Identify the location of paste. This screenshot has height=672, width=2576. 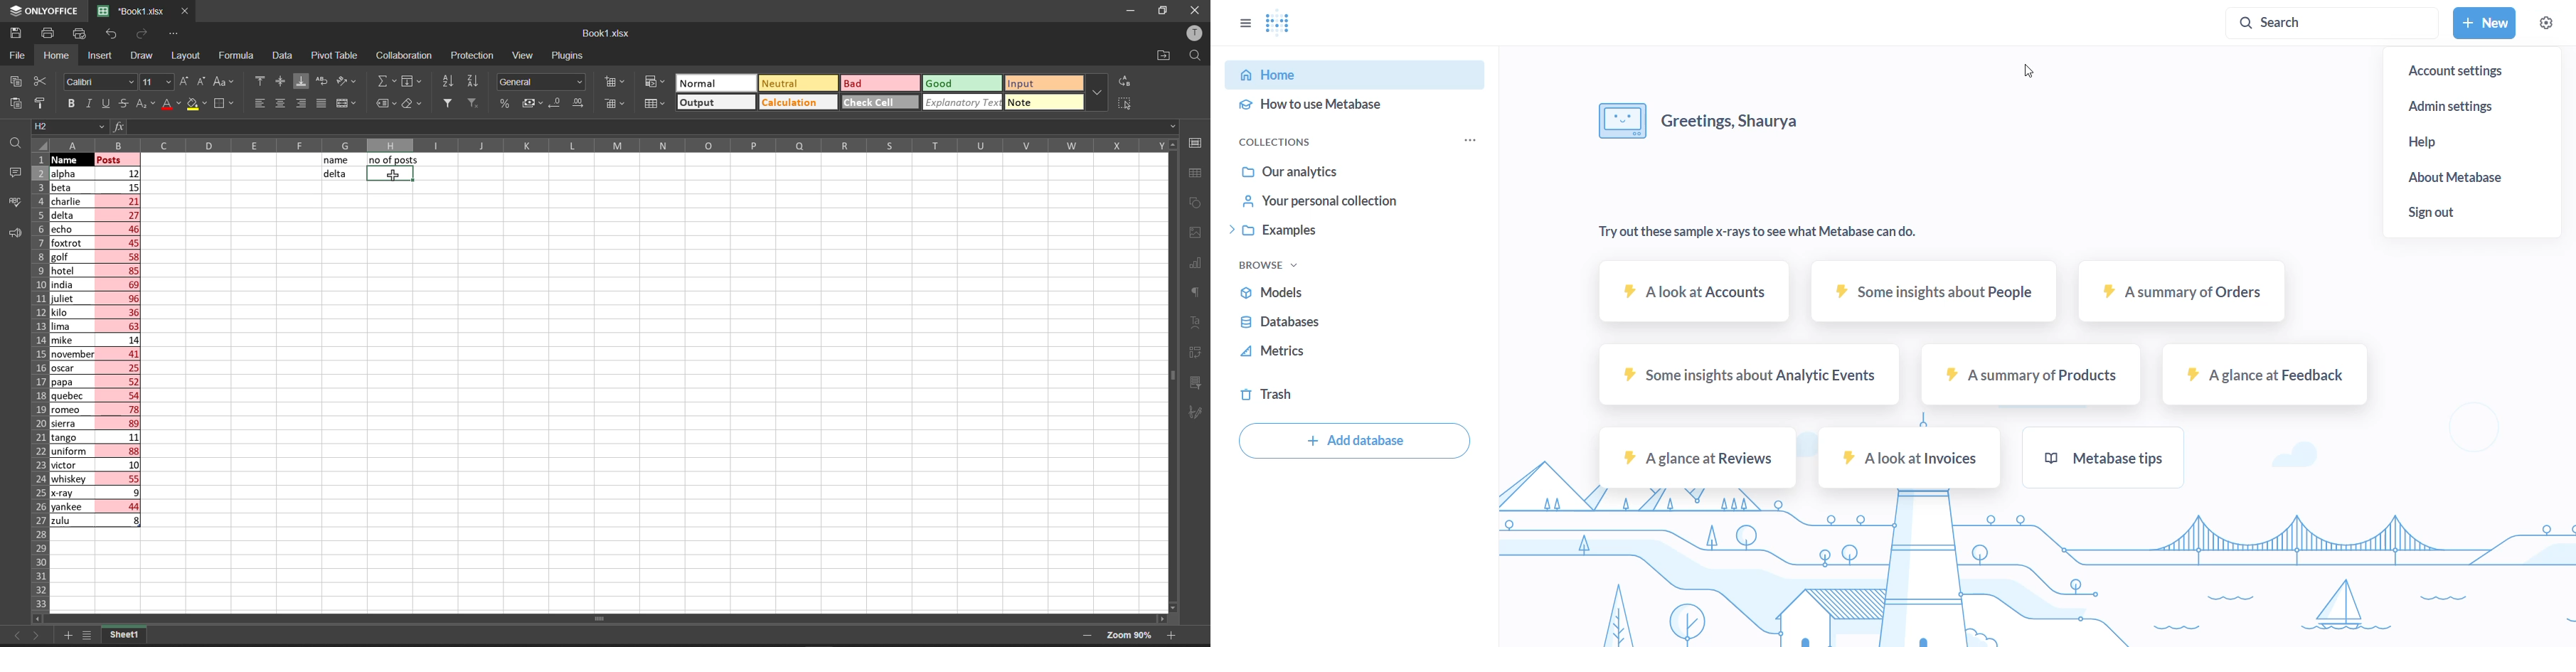
(13, 103).